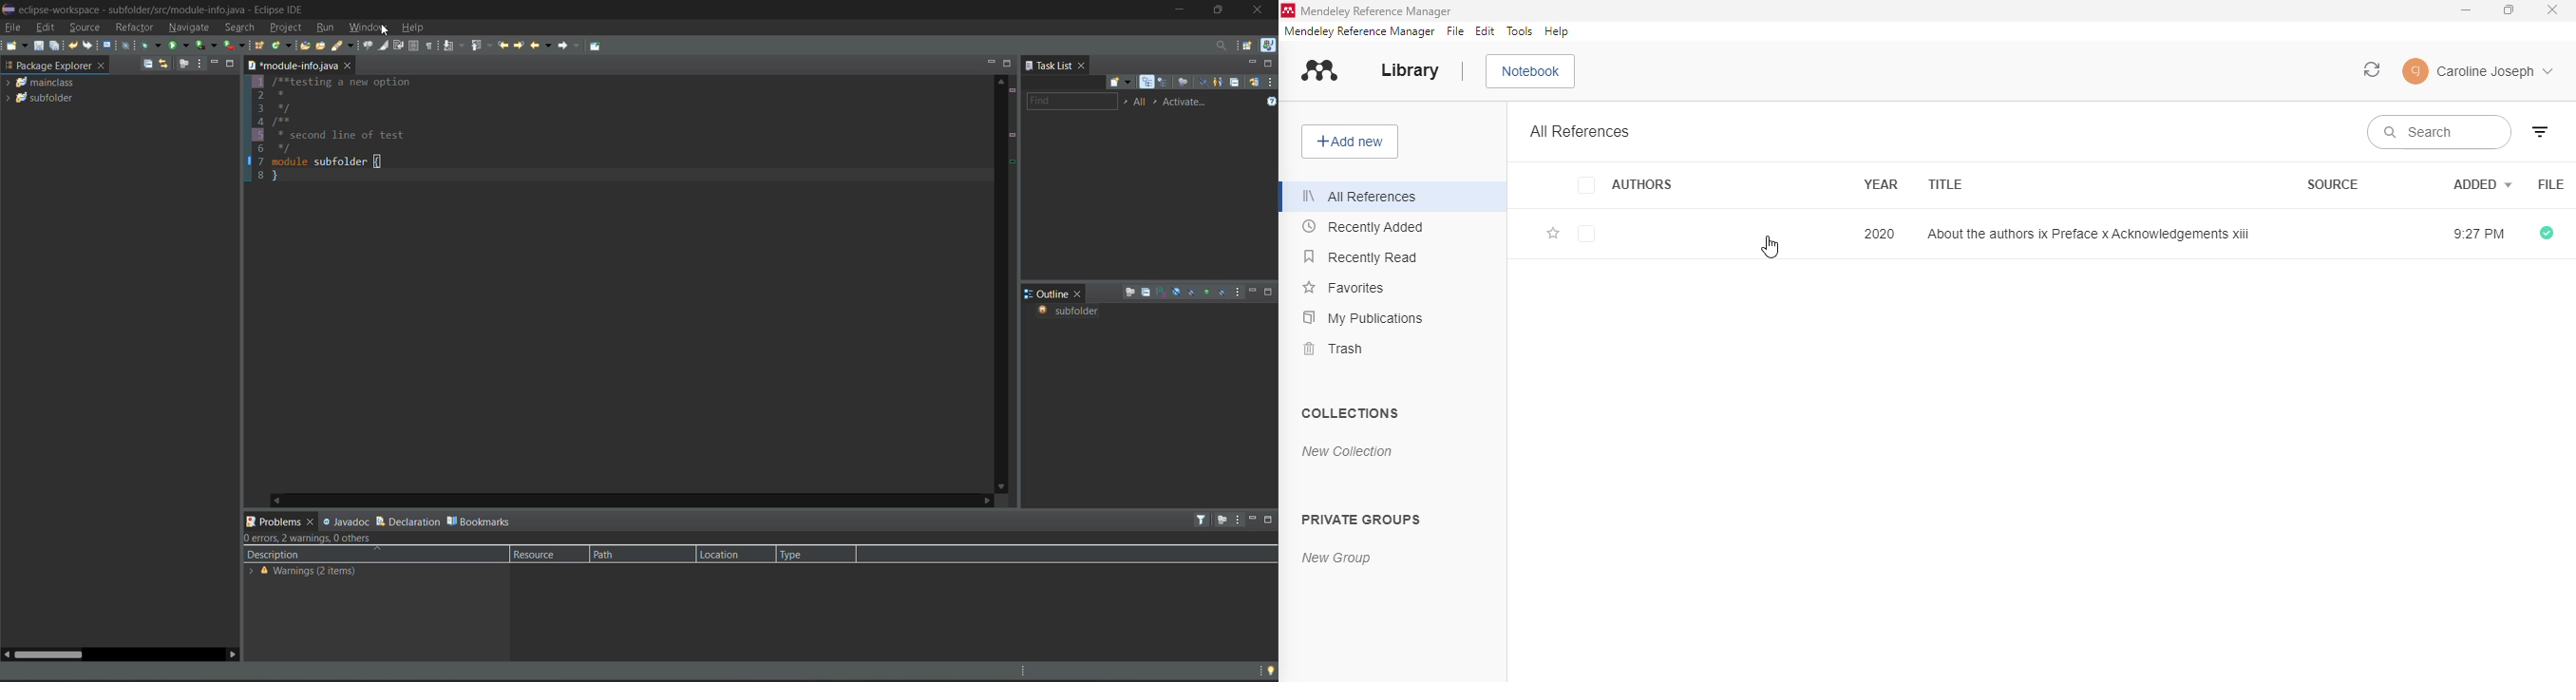 The height and width of the screenshot is (700, 2576). I want to click on all references, so click(1359, 196).